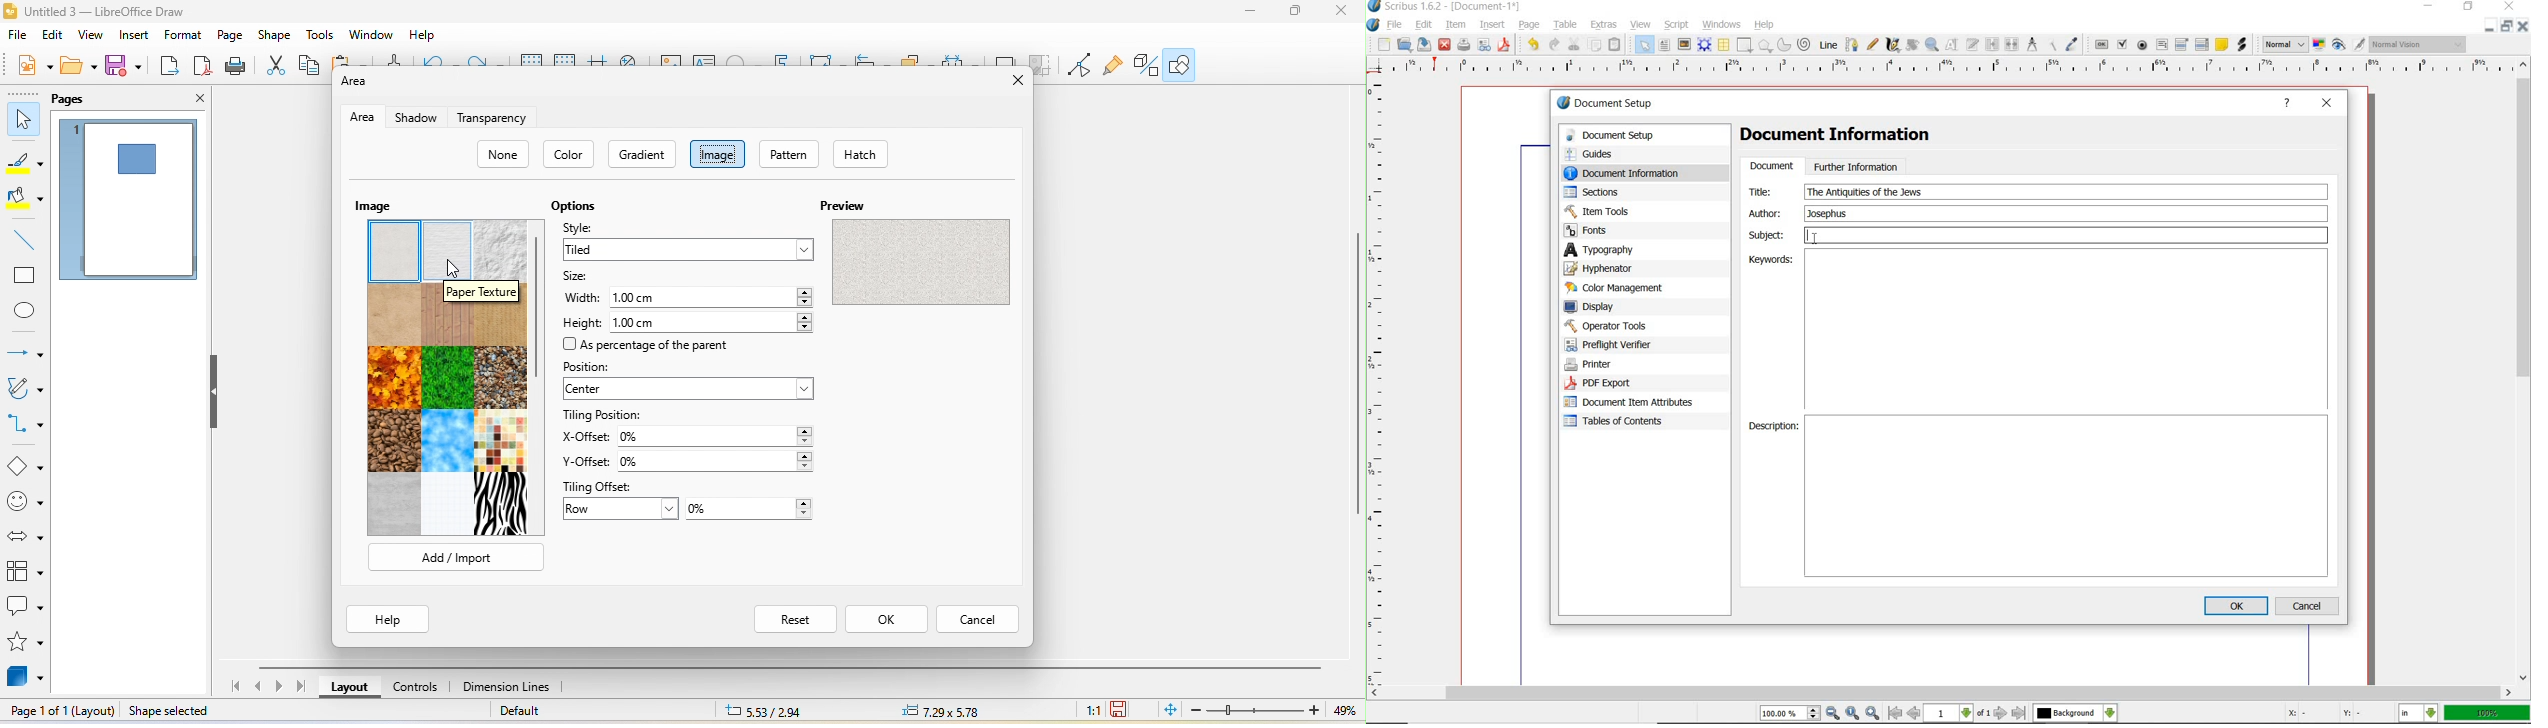 This screenshot has width=2548, height=728. What do you see at coordinates (22, 276) in the screenshot?
I see `rectangle` at bounding box center [22, 276].